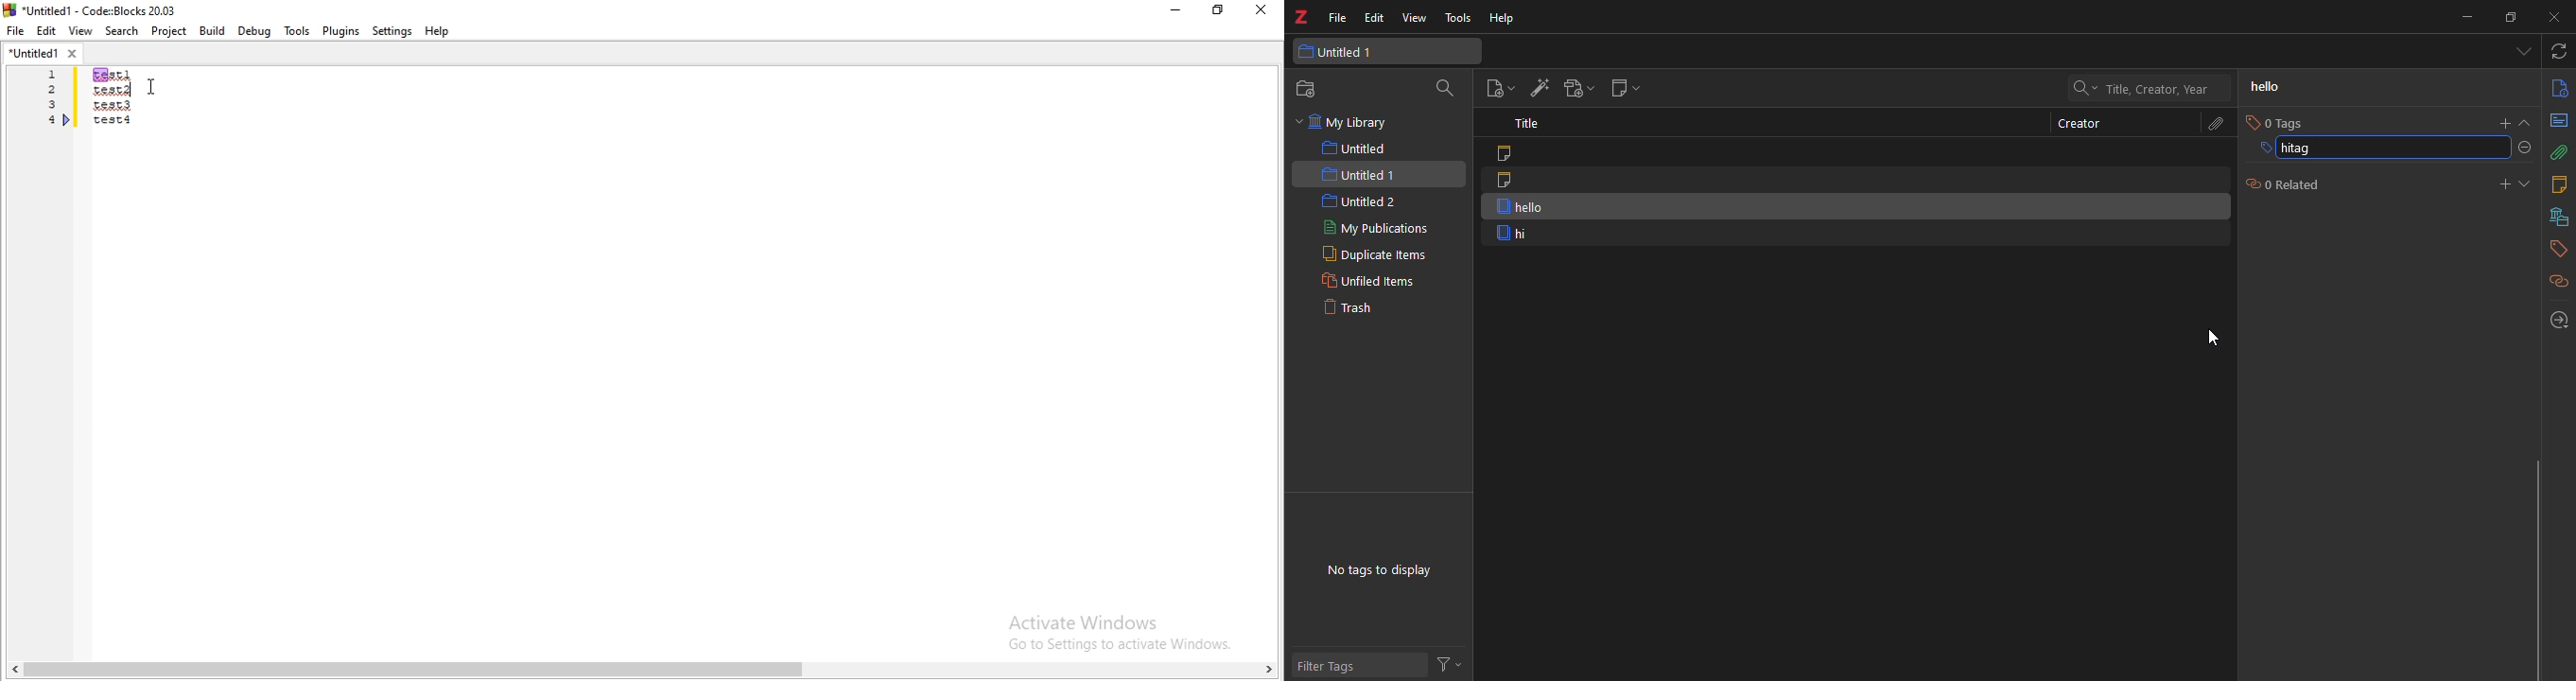 The image size is (2576, 700). Describe the element at coordinates (2513, 16) in the screenshot. I see `maximize` at that location.